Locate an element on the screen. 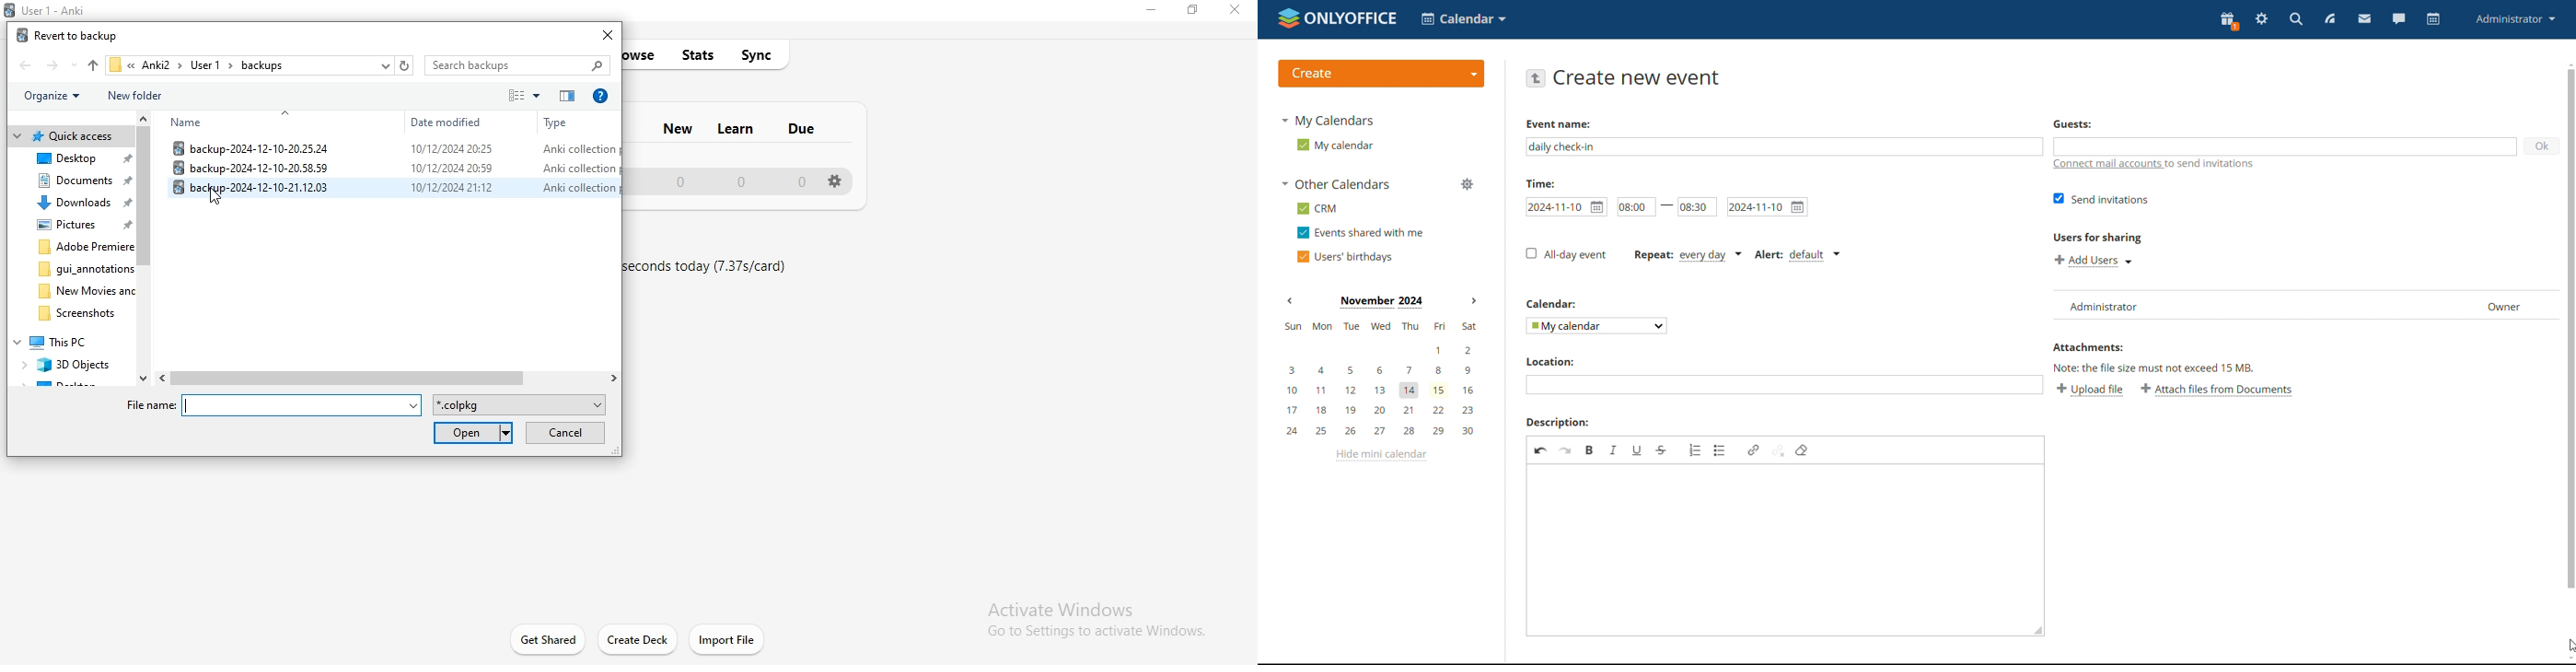 The width and height of the screenshot is (2576, 672). Anki logo and title is located at coordinates (54, 7).